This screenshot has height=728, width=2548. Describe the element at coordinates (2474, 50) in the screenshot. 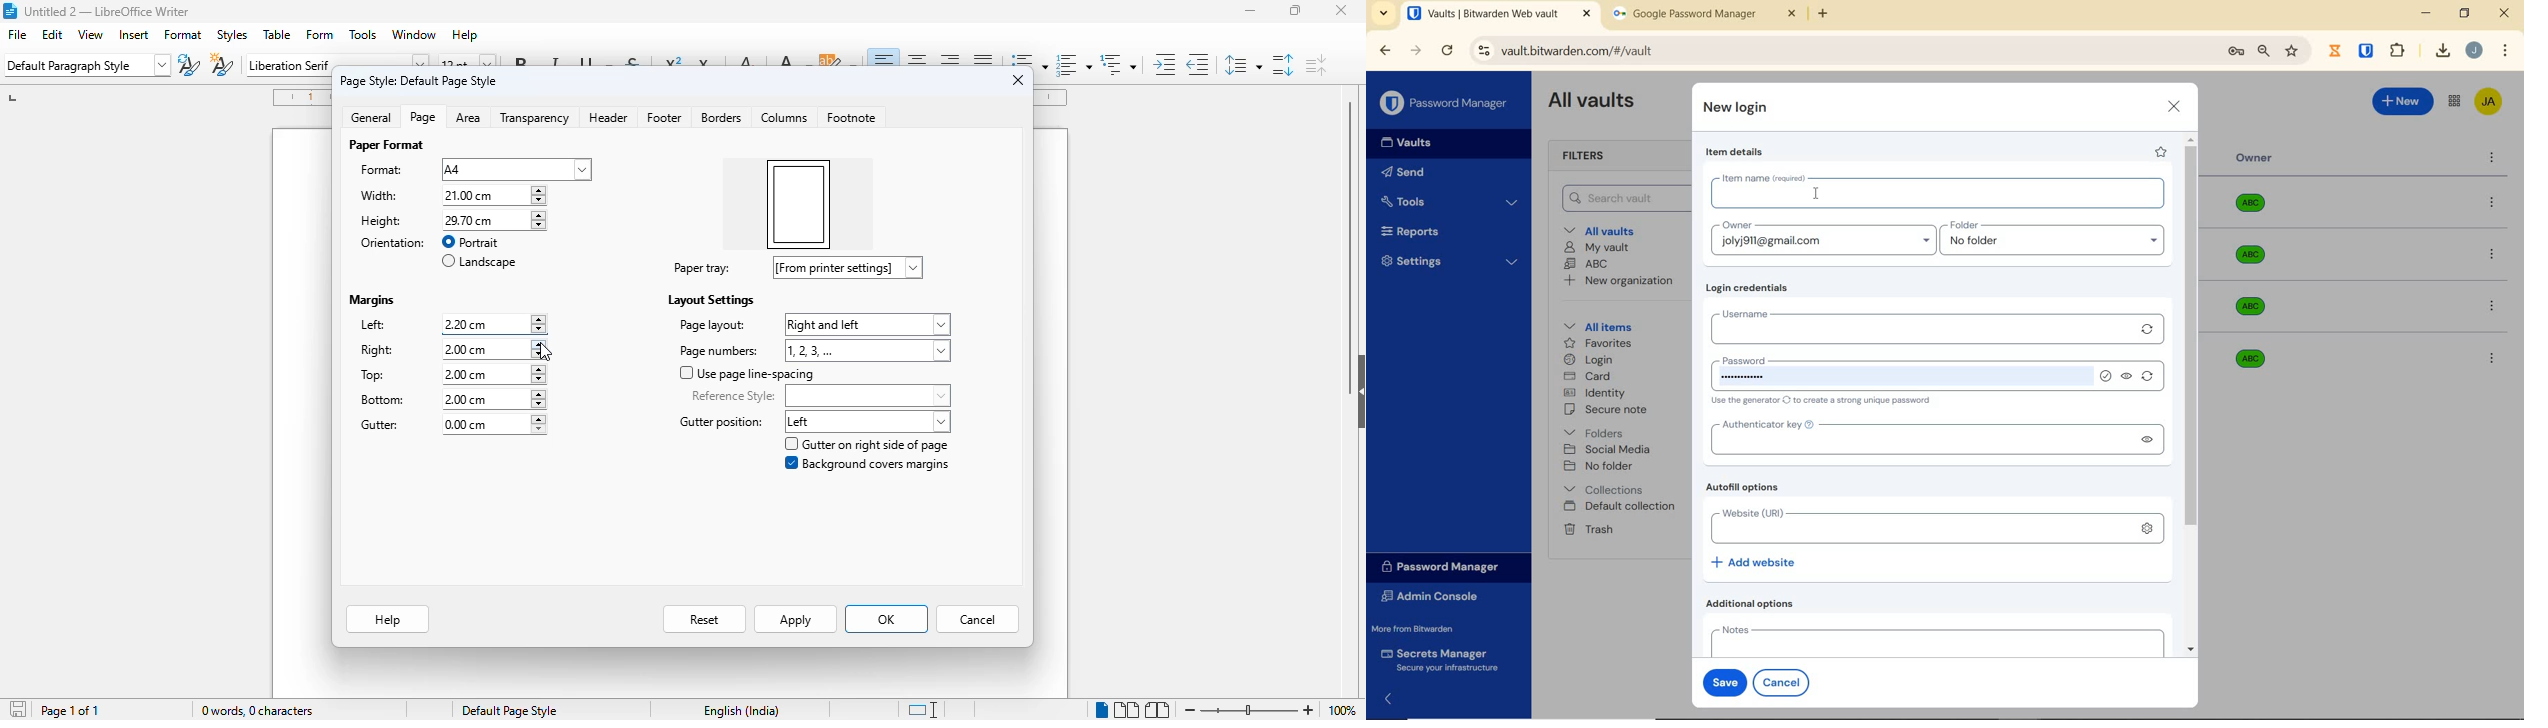

I see `Account` at that location.